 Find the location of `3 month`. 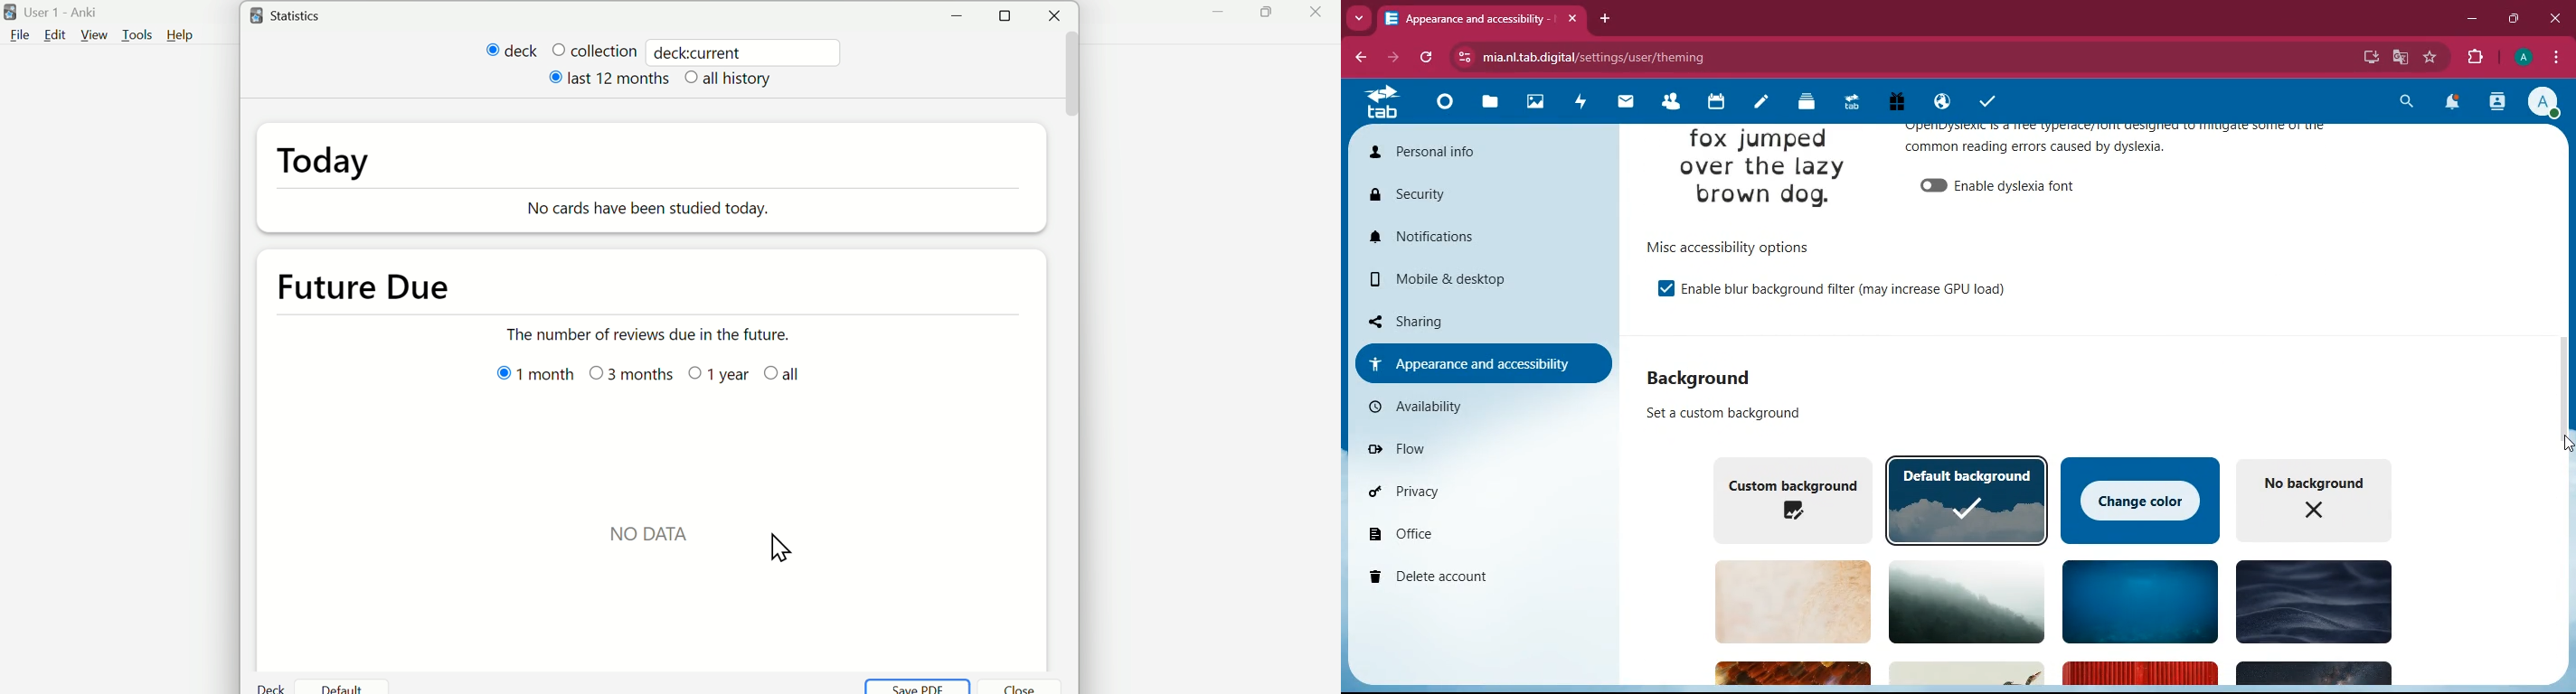

3 month is located at coordinates (632, 371).